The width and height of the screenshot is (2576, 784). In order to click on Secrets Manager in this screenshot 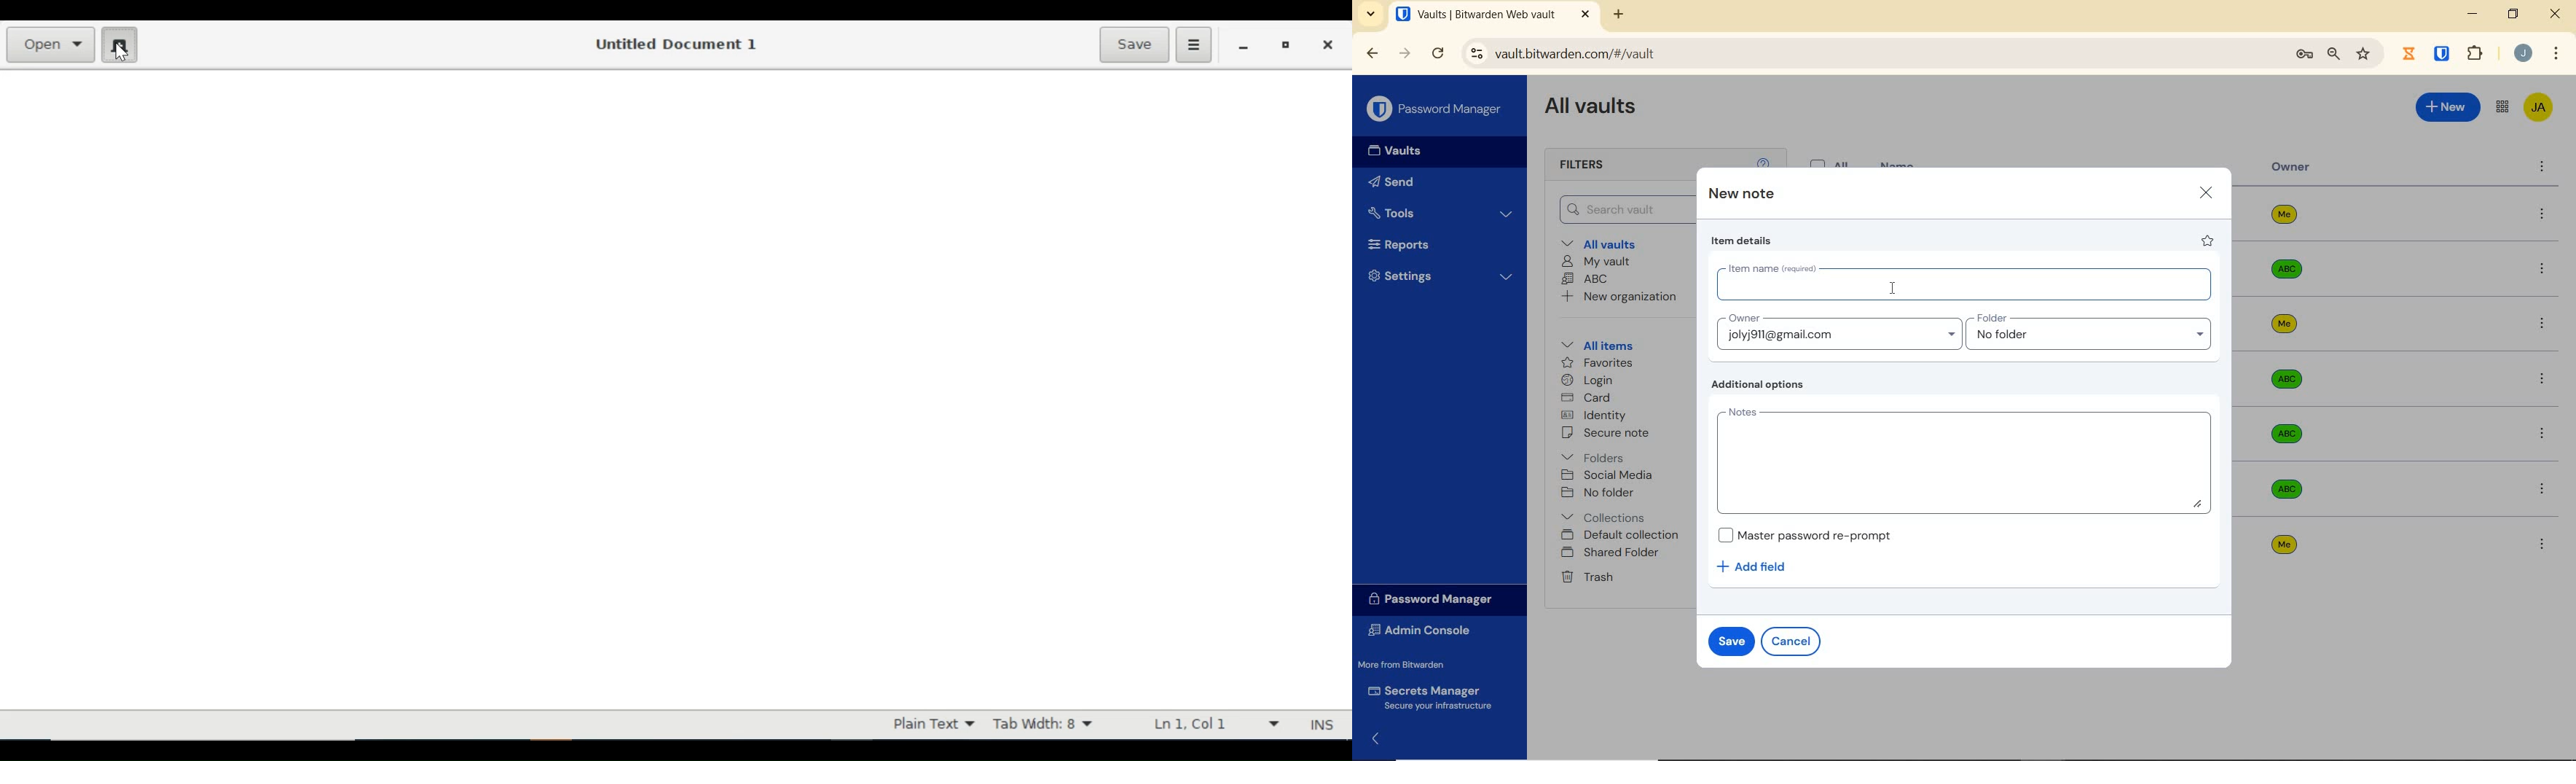, I will do `click(1434, 695)`.